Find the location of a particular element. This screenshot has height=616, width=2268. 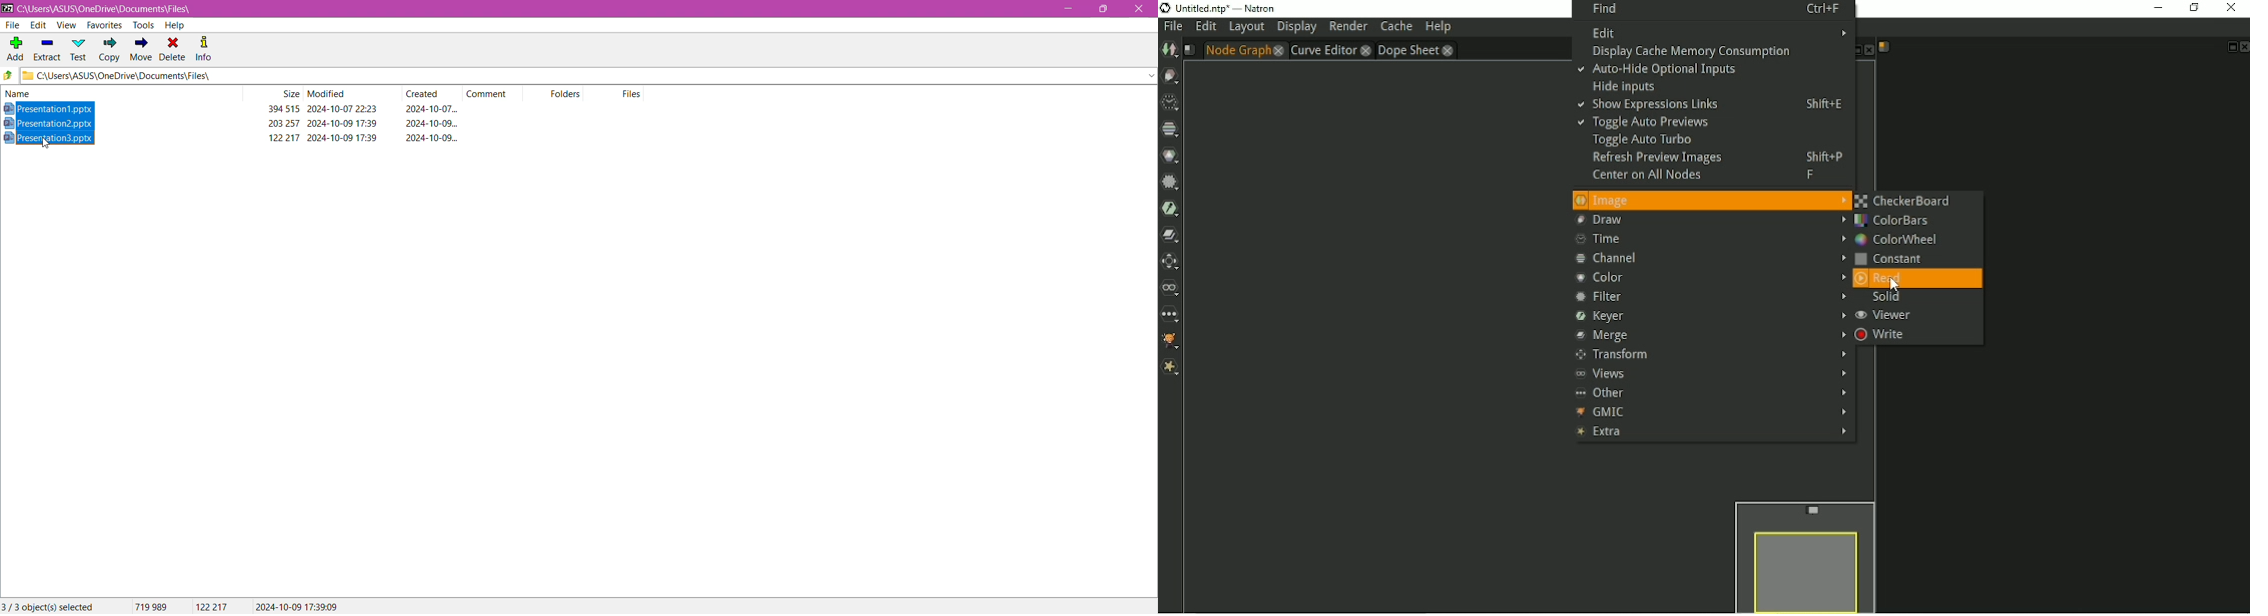

Help is located at coordinates (174, 25).